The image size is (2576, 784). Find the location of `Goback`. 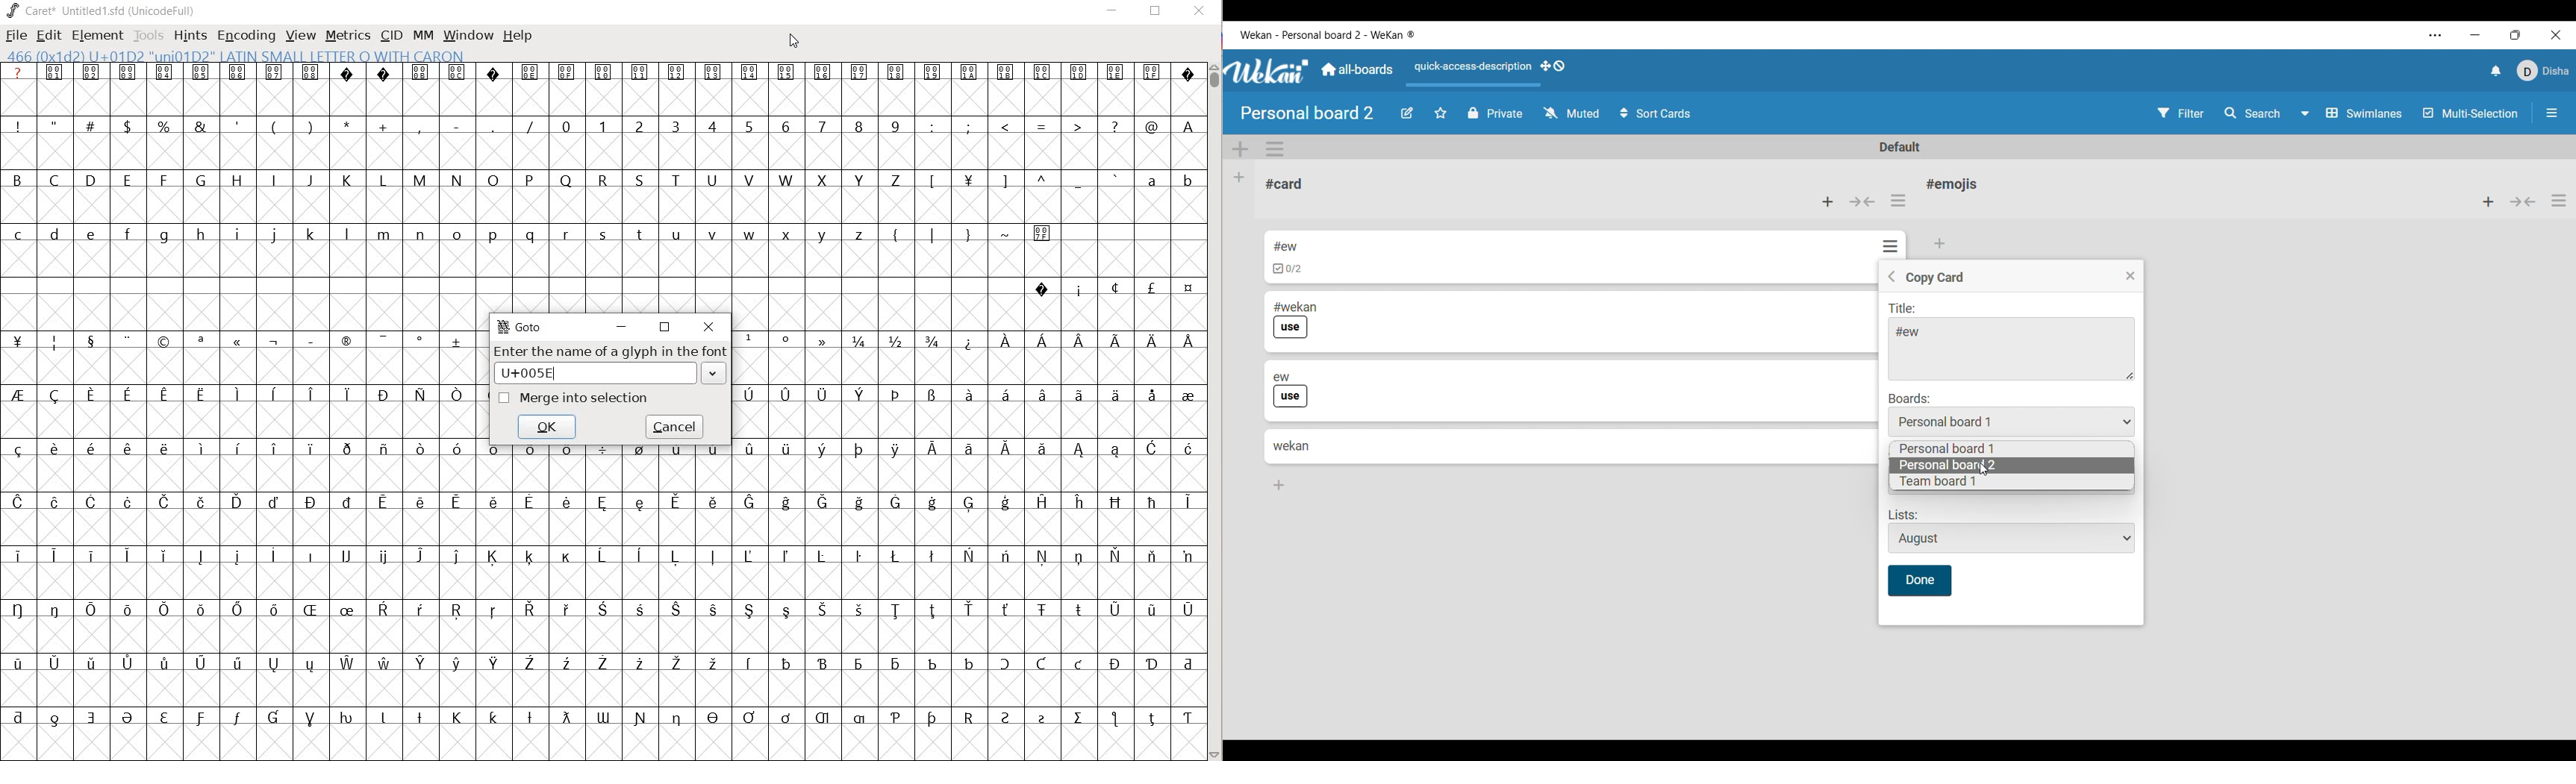

Goback is located at coordinates (1891, 276).